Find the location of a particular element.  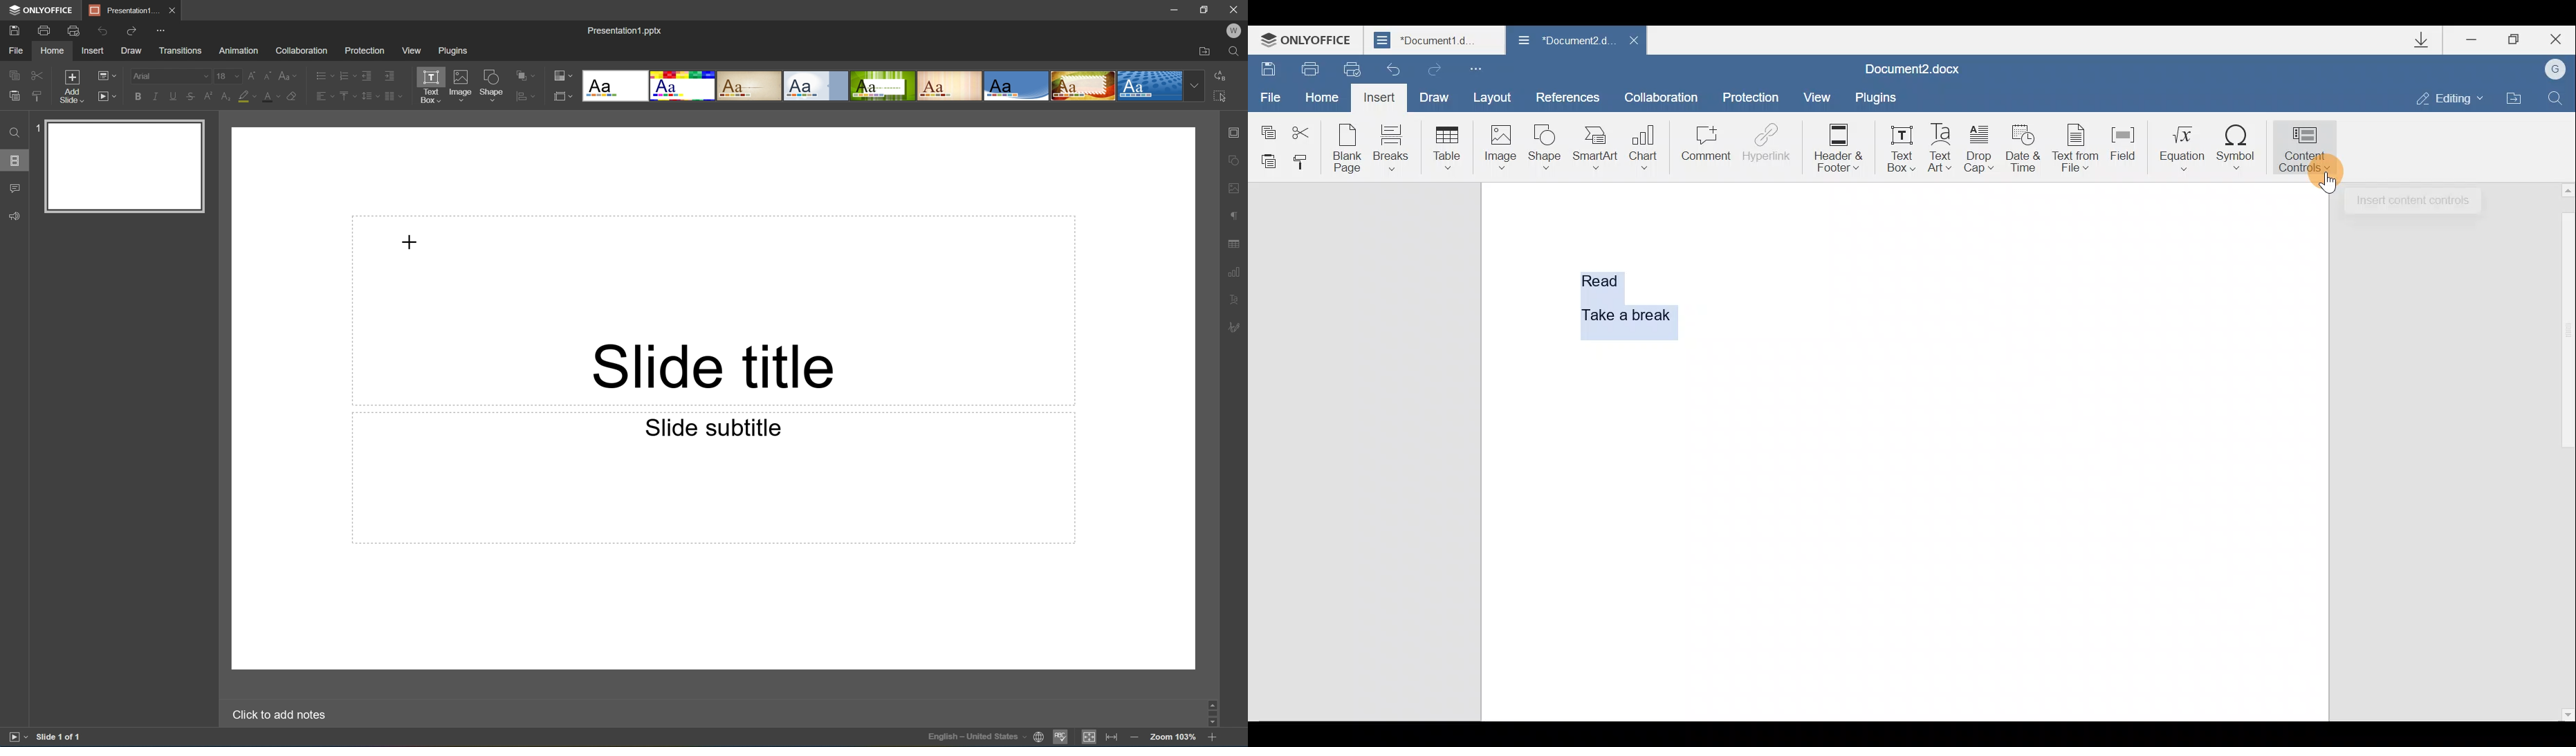

Slide is located at coordinates (126, 166).